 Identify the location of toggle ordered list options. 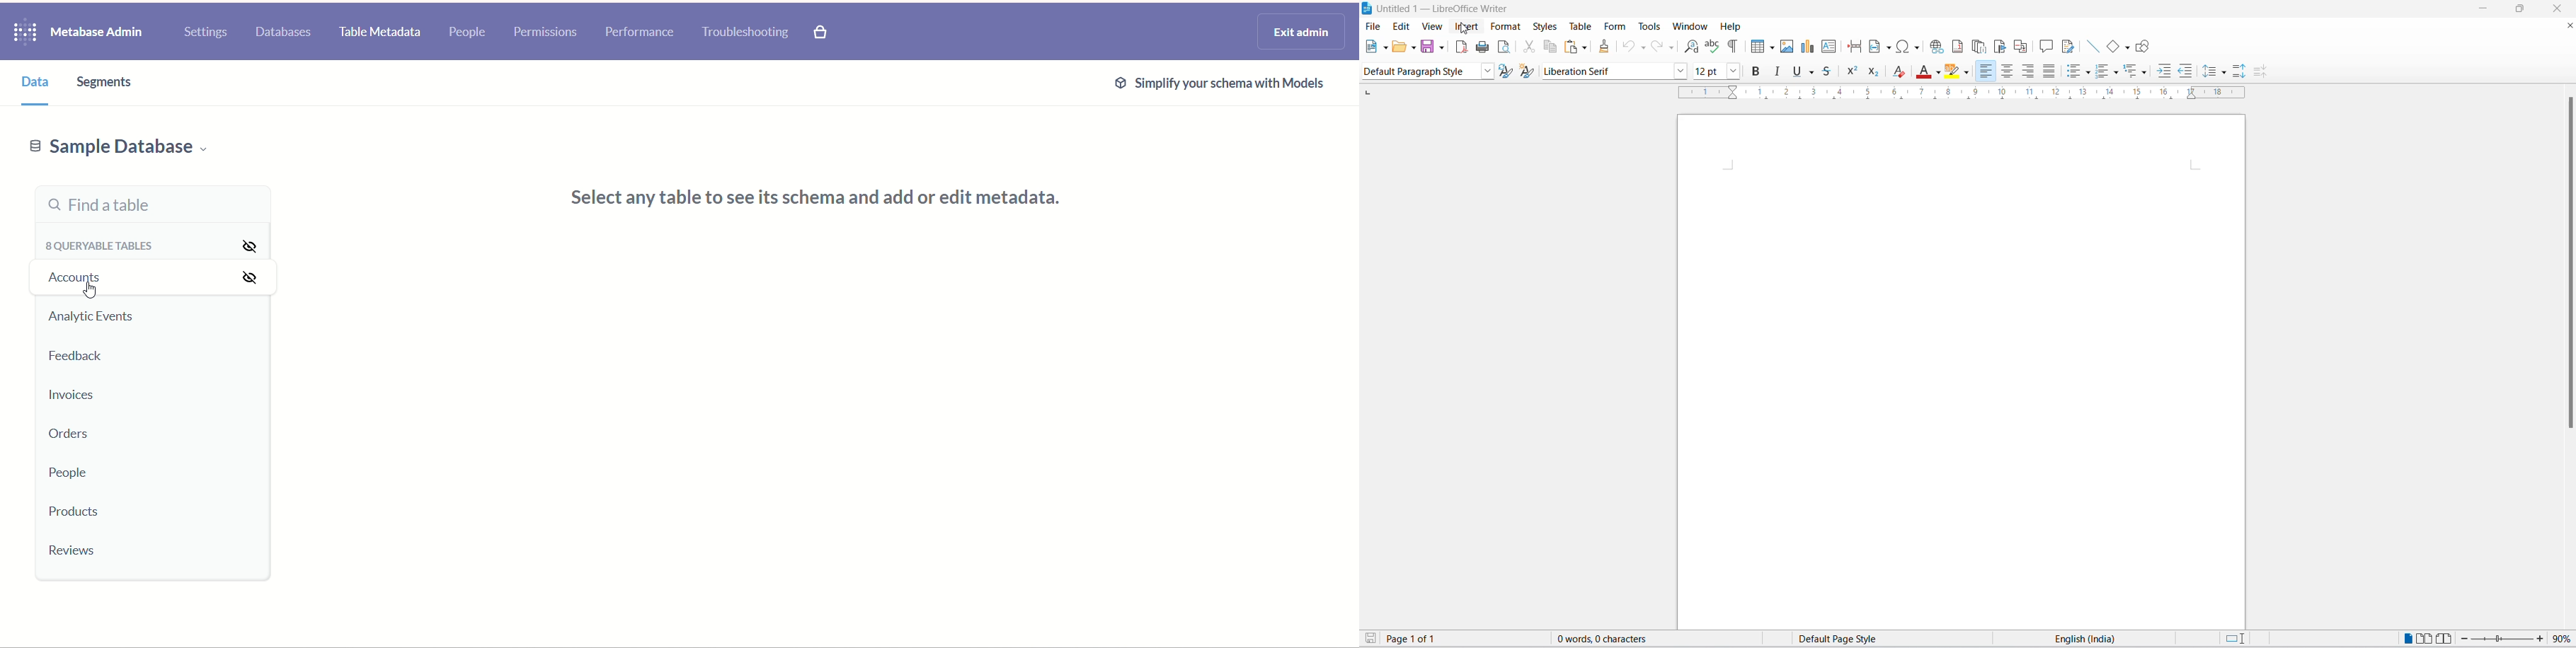
(2102, 72).